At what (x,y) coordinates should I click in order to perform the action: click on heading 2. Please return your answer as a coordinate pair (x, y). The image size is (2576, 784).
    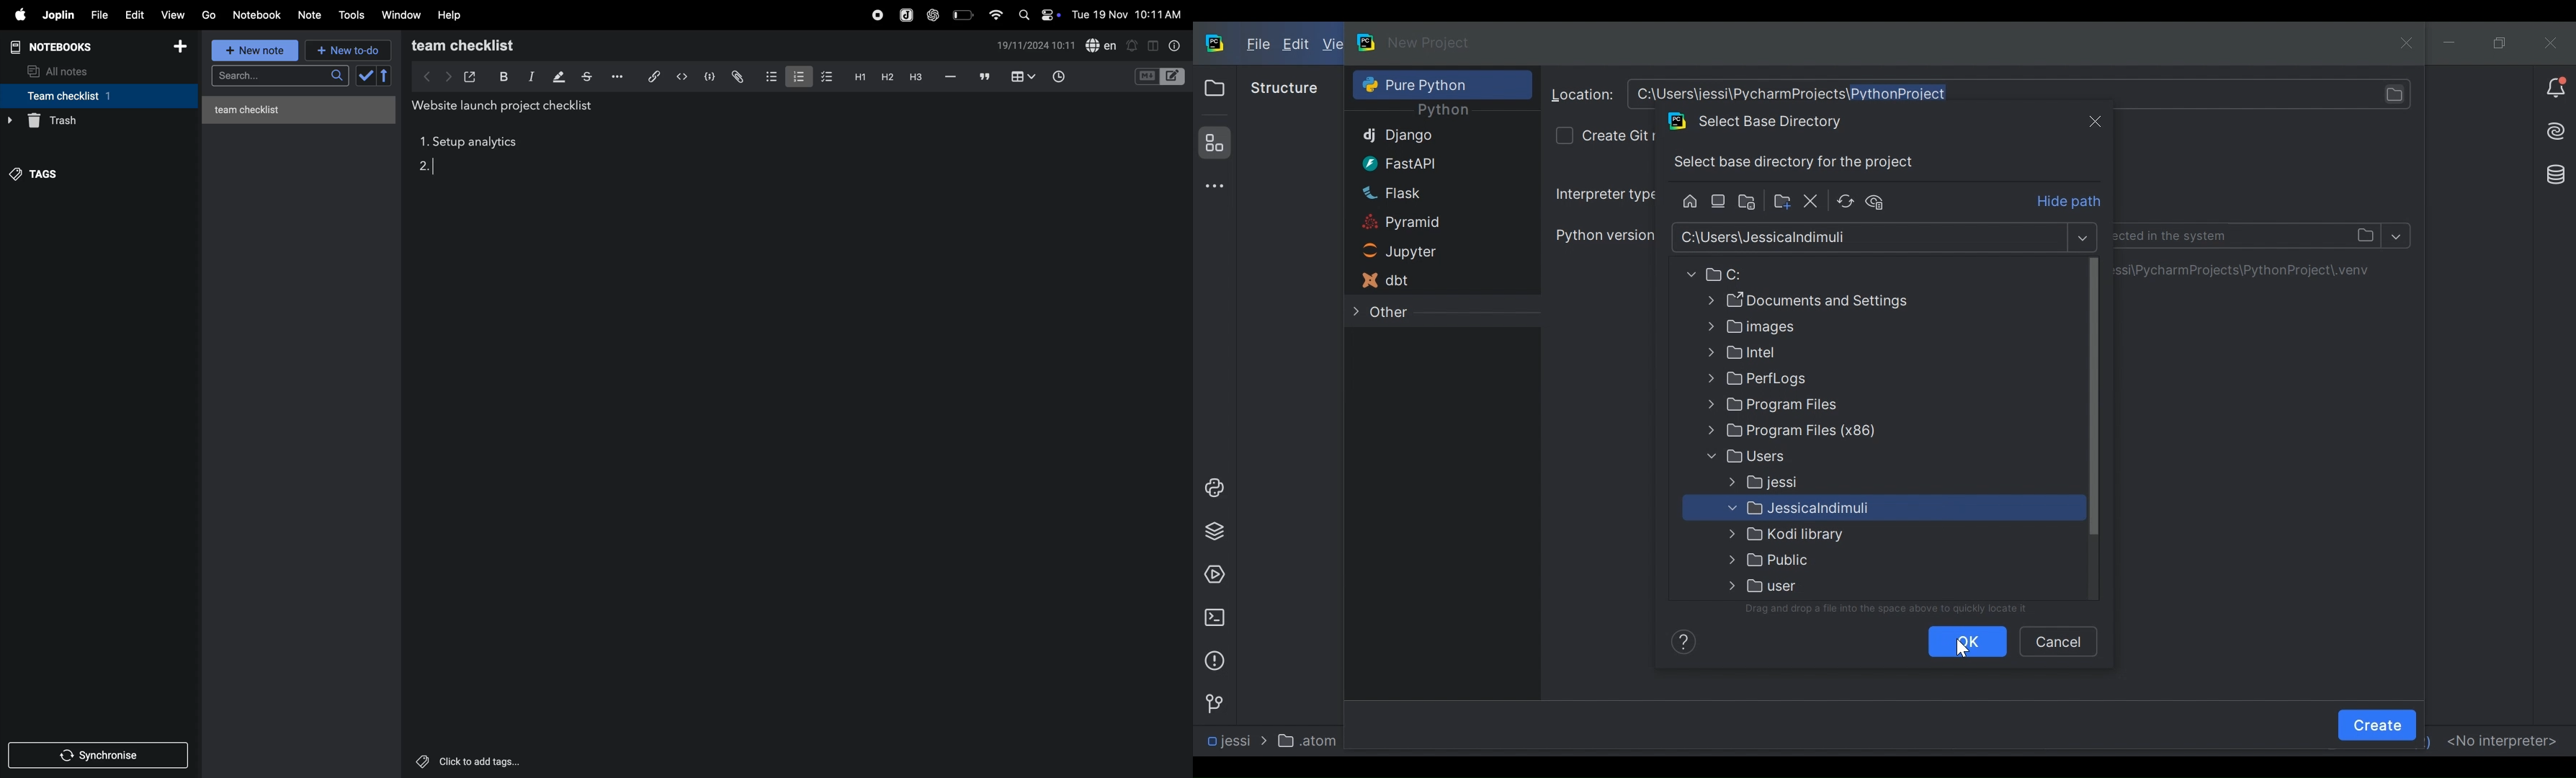
    Looking at the image, I should click on (885, 76).